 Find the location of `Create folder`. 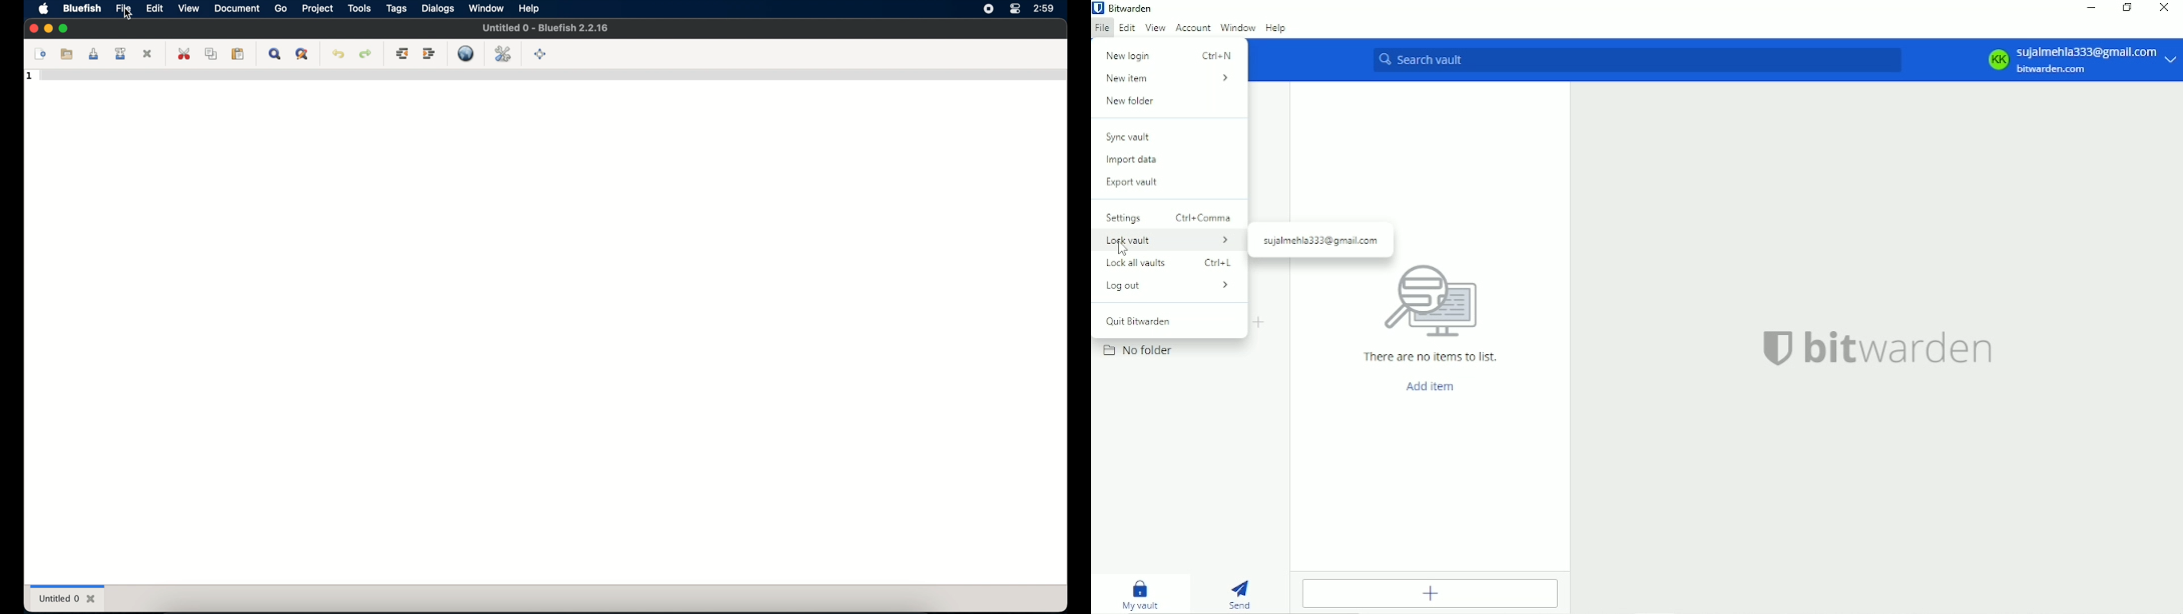

Create folder is located at coordinates (1260, 322).